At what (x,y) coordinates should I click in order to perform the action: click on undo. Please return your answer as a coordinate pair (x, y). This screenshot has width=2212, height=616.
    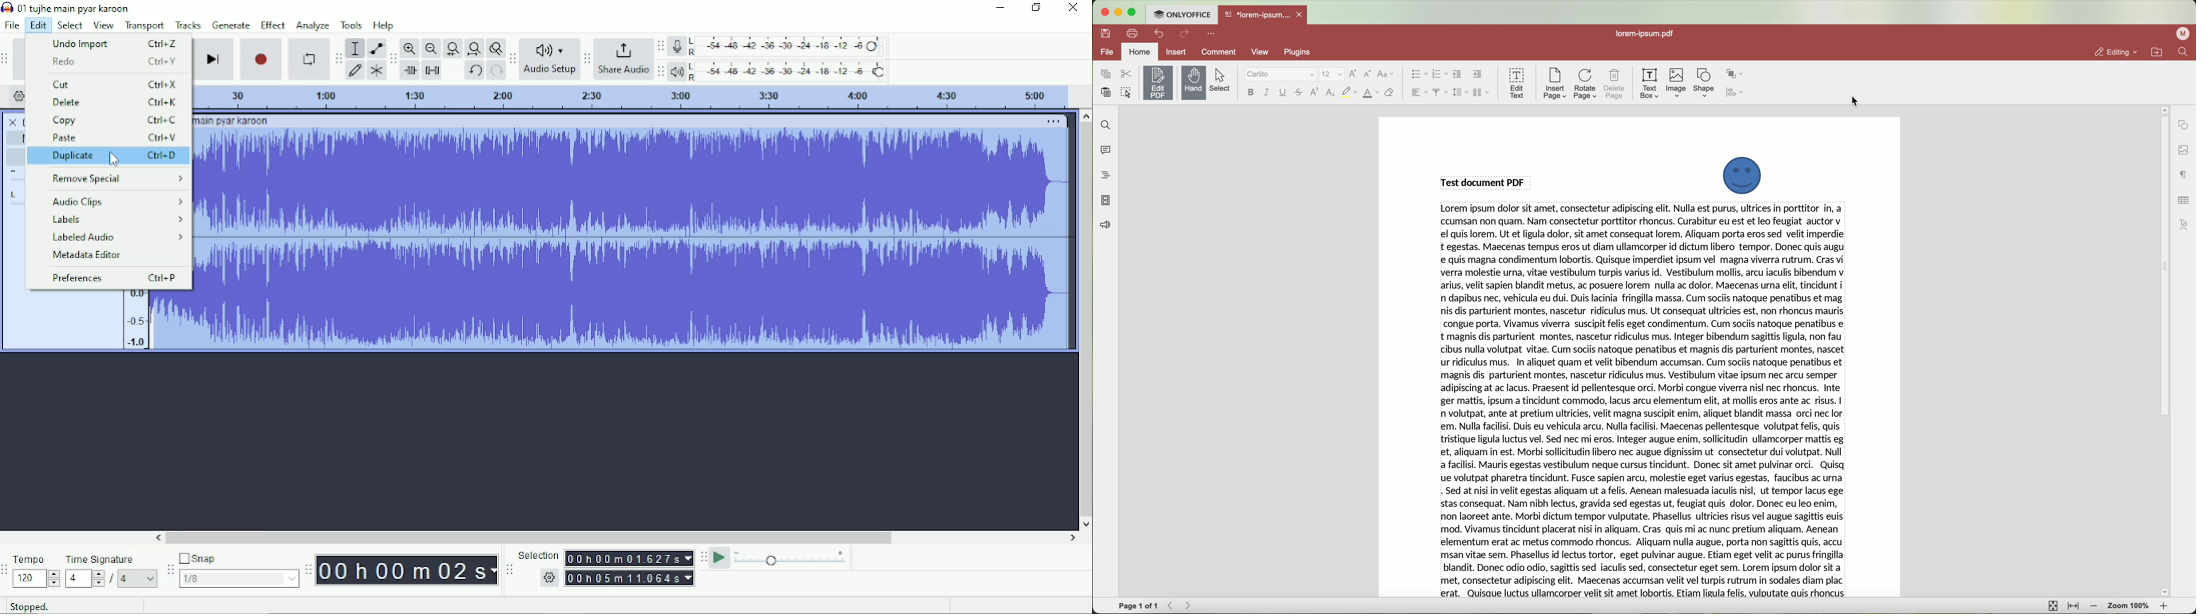
    Looking at the image, I should click on (1160, 33).